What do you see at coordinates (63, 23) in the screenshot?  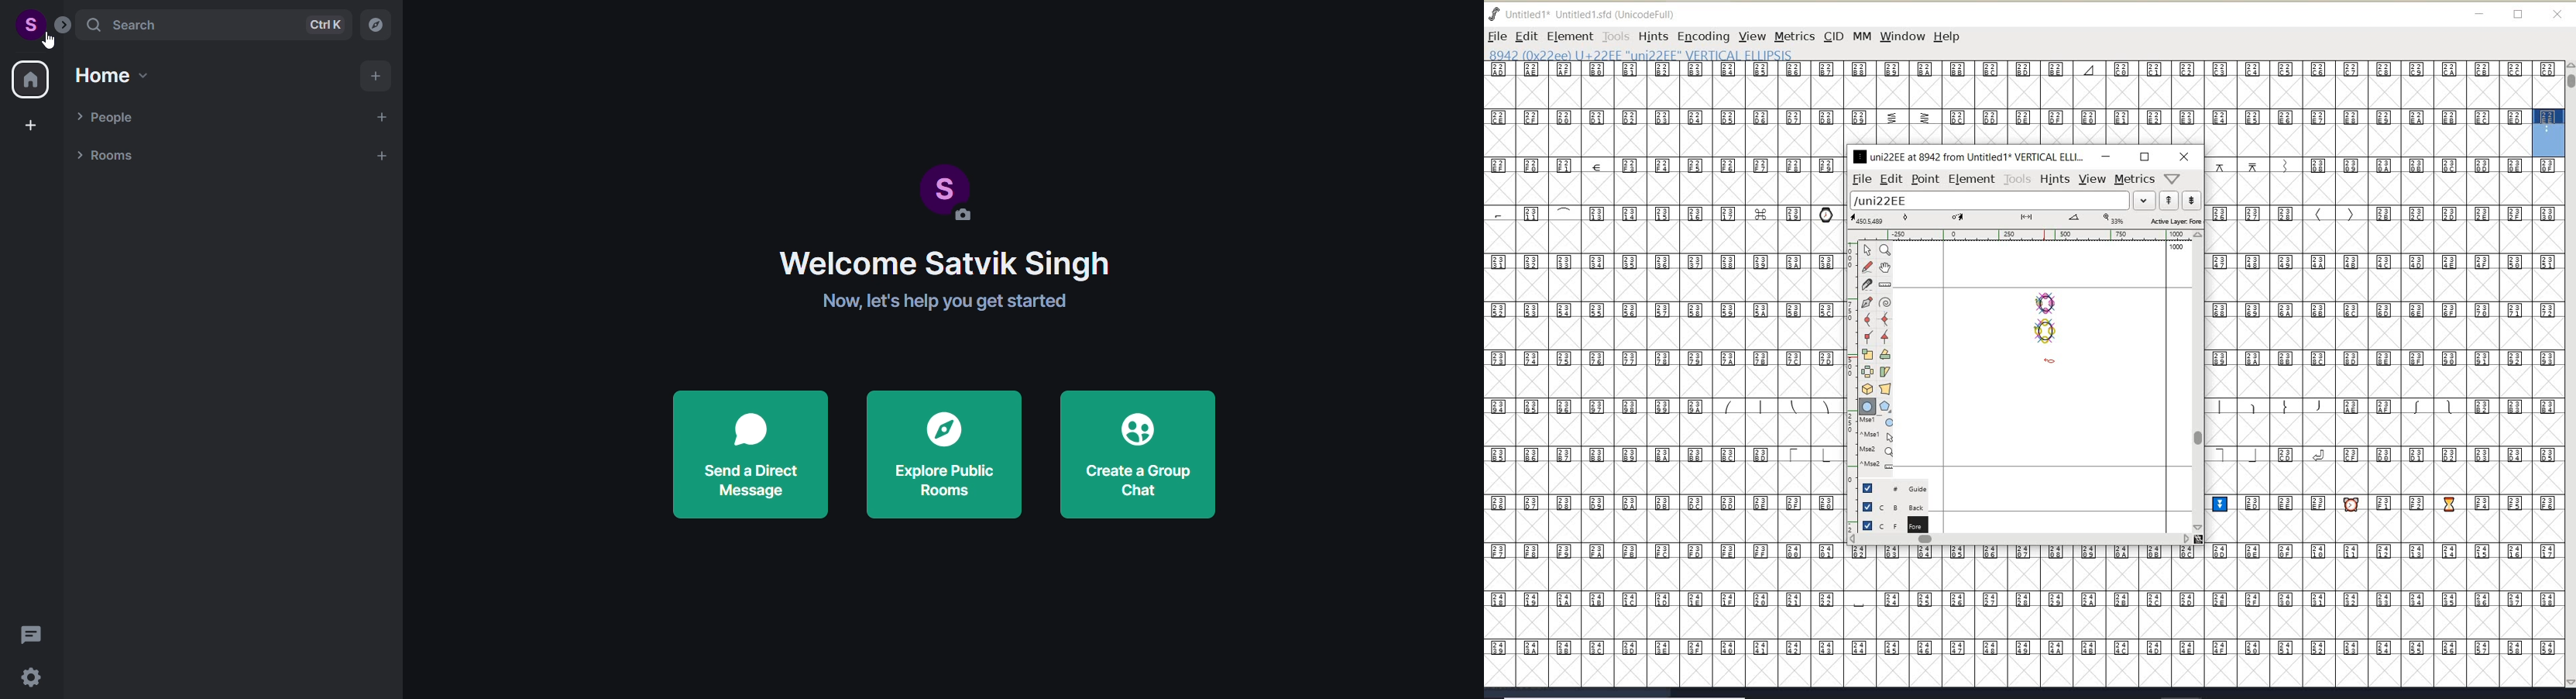 I see `more` at bounding box center [63, 23].